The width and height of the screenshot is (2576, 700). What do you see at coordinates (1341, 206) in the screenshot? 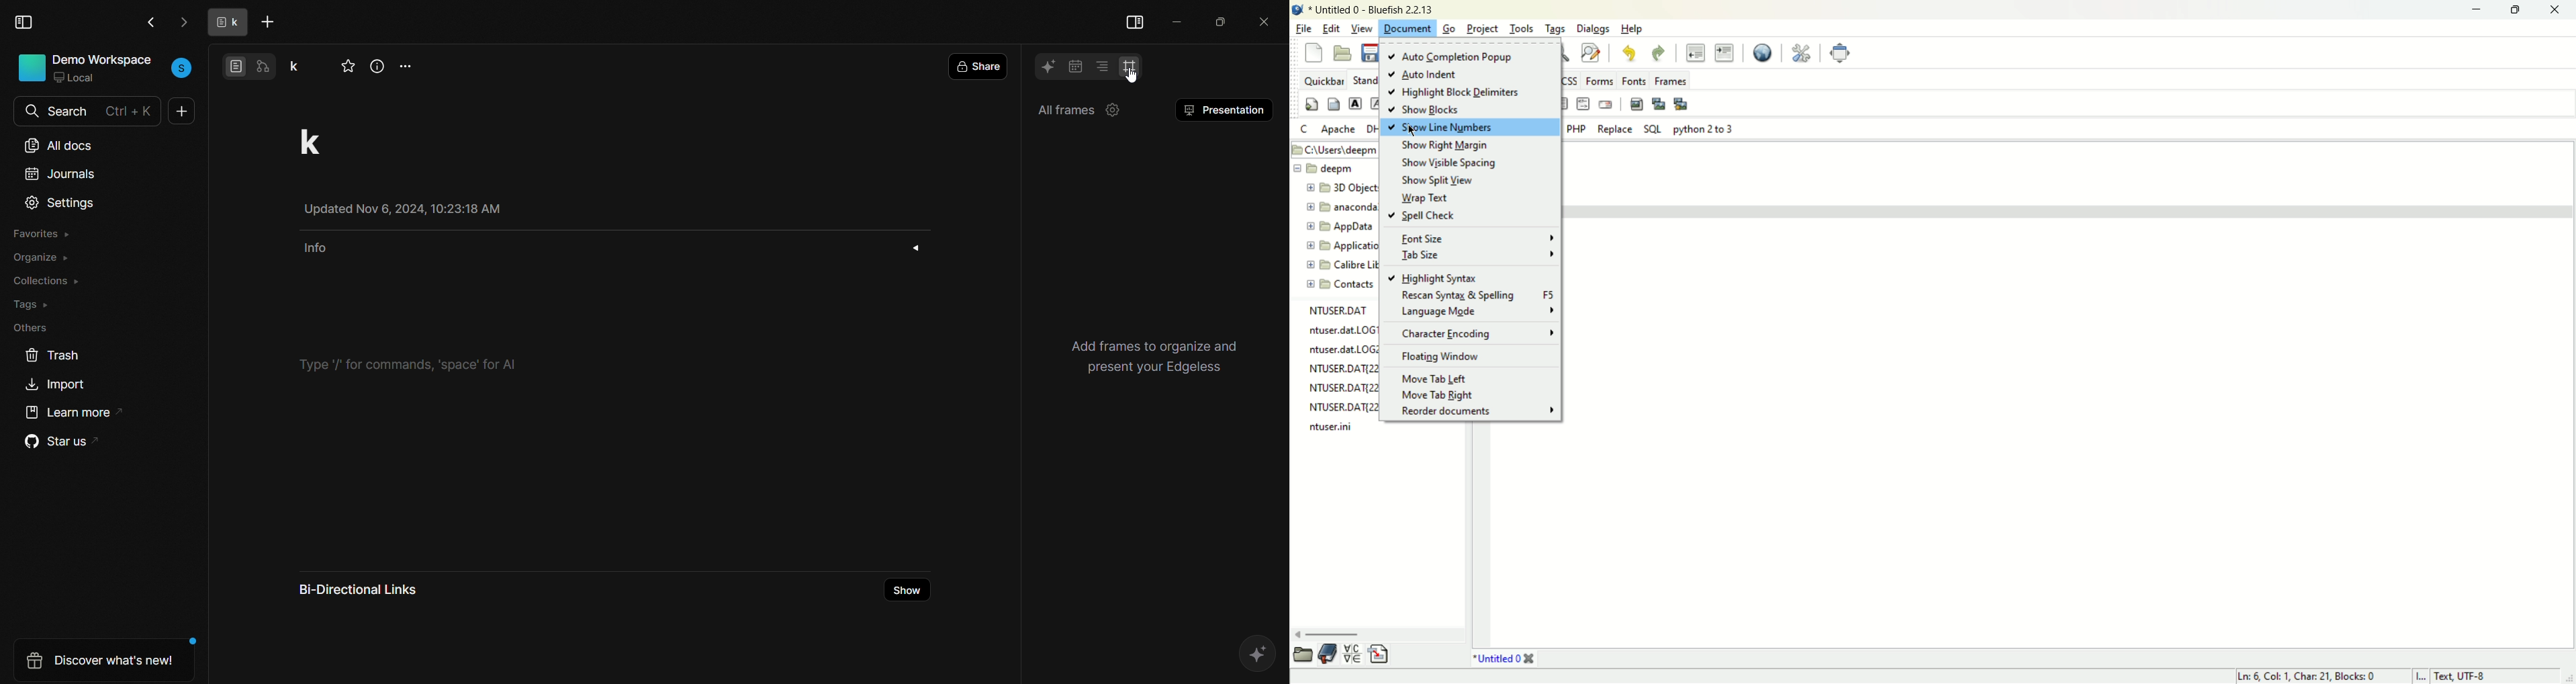
I see `anaconda` at bounding box center [1341, 206].